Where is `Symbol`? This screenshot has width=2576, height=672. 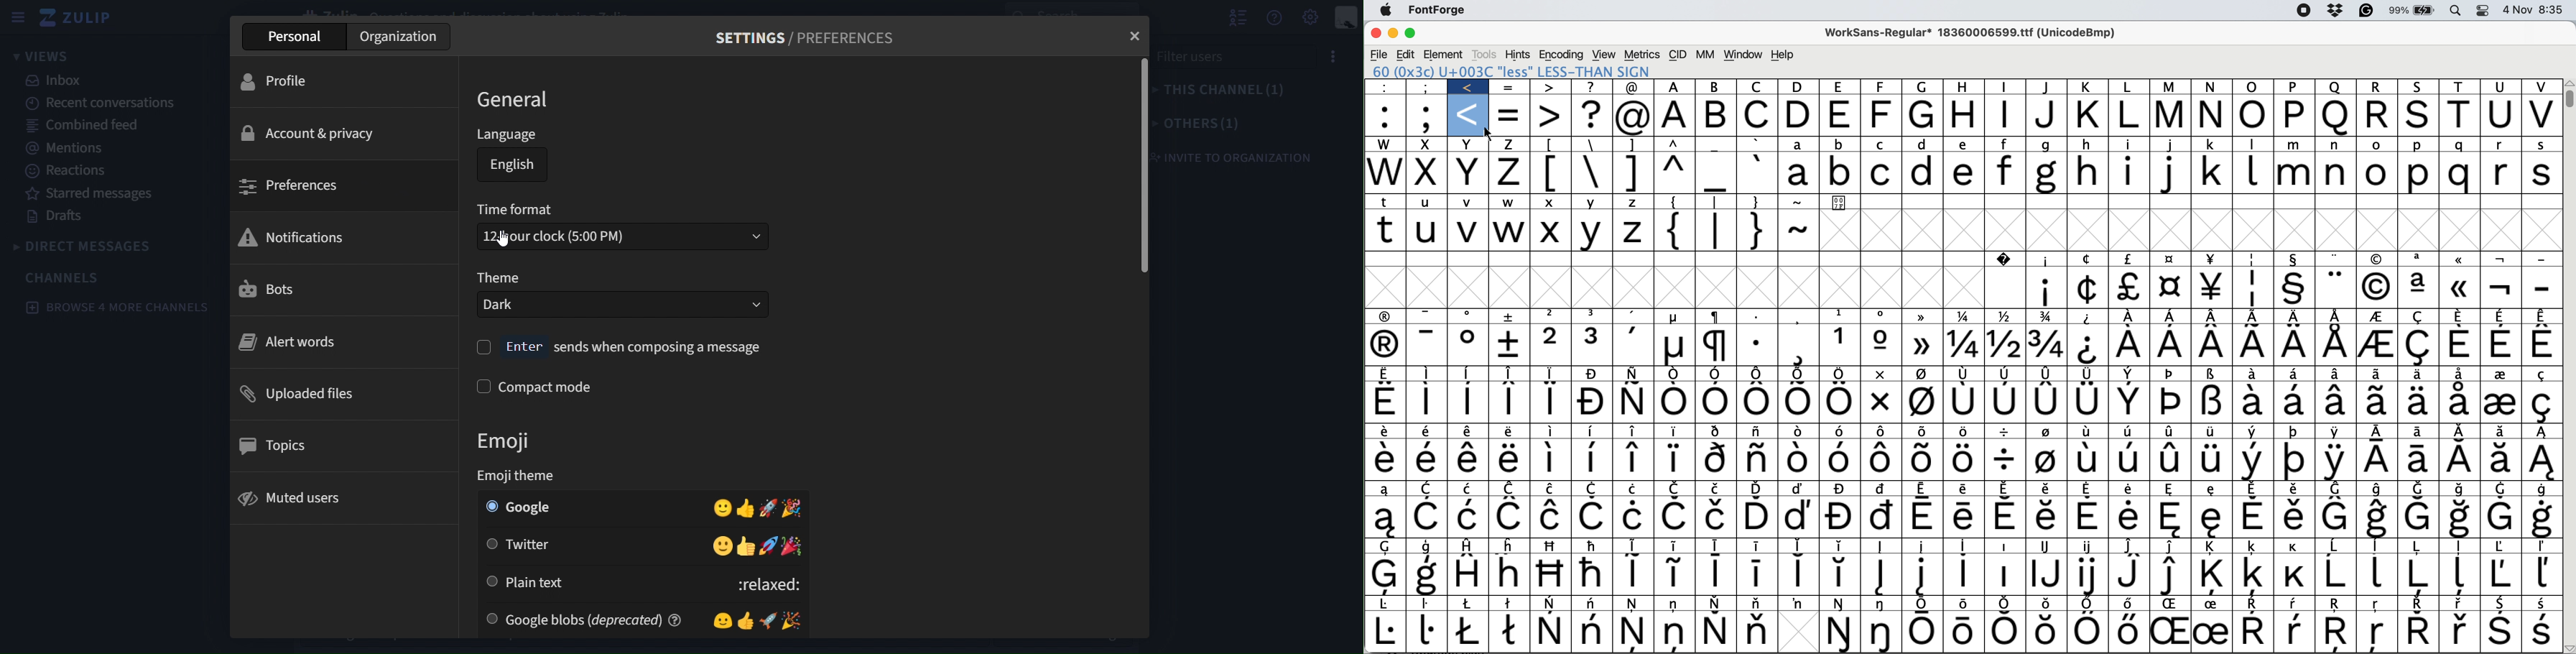 Symbol is located at coordinates (1468, 402).